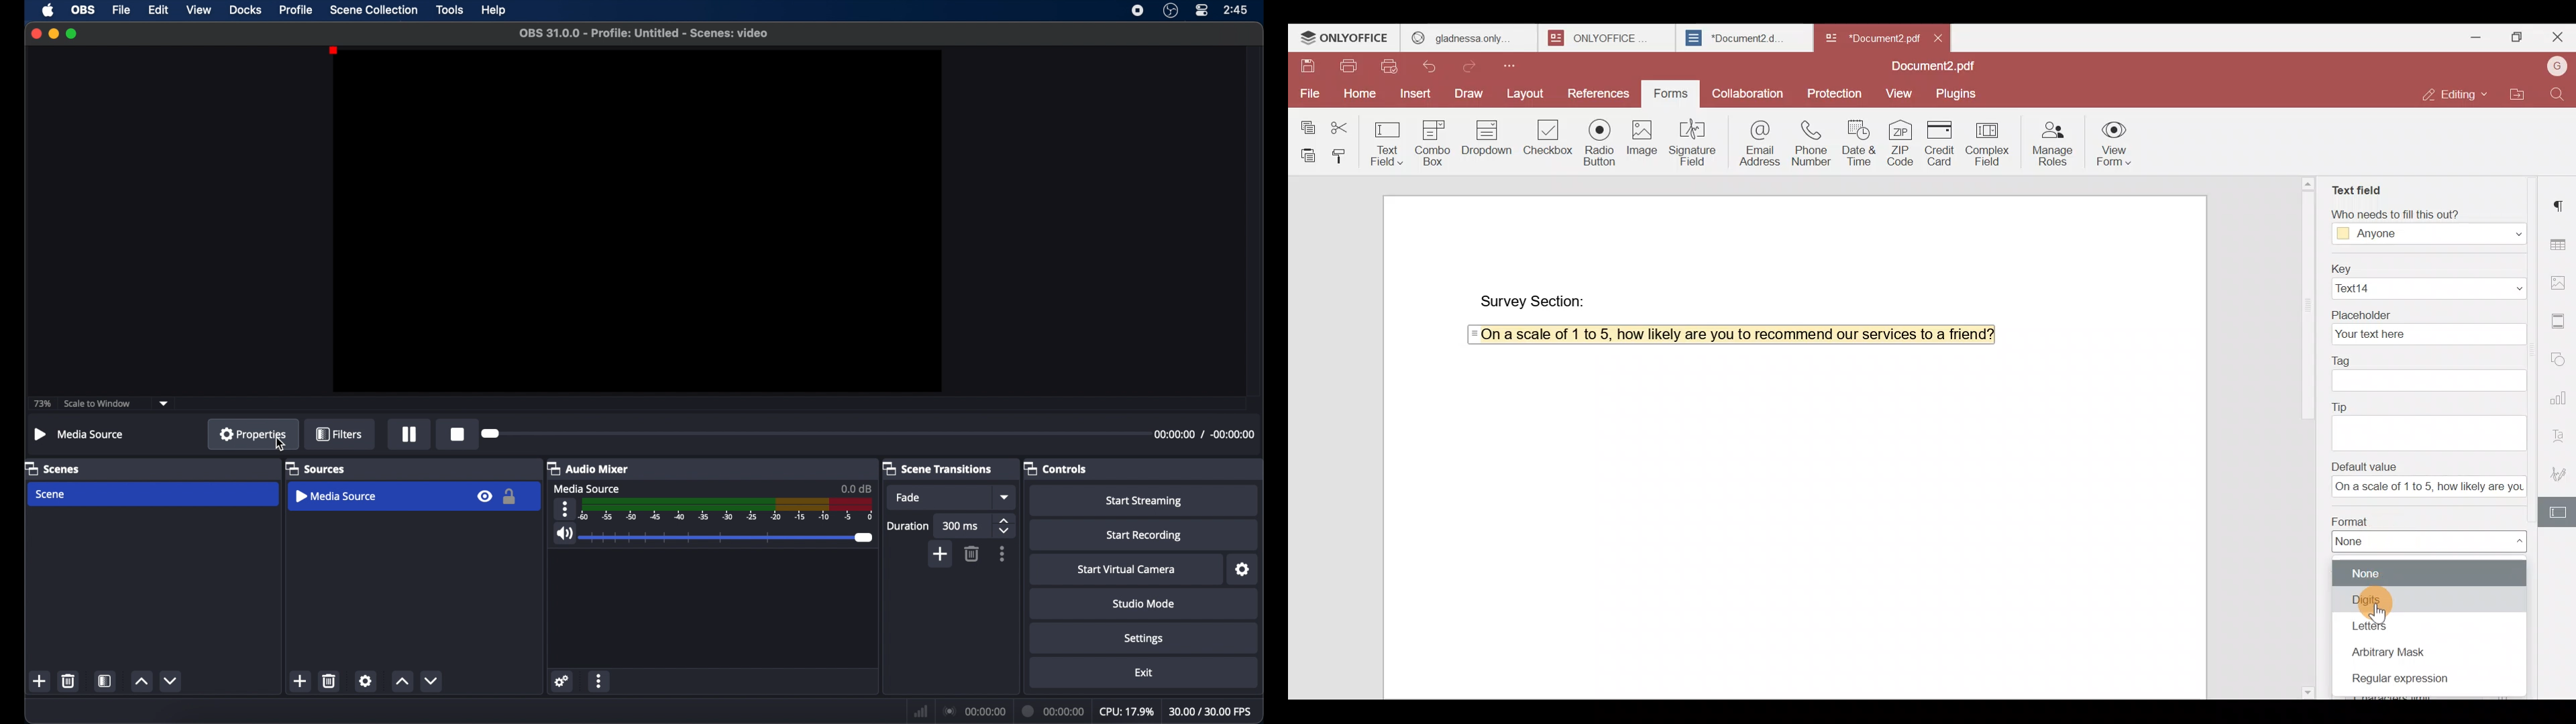 This screenshot has height=728, width=2576. Describe the element at coordinates (1536, 300) in the screenshot. I see `Survey Section:` at that location.